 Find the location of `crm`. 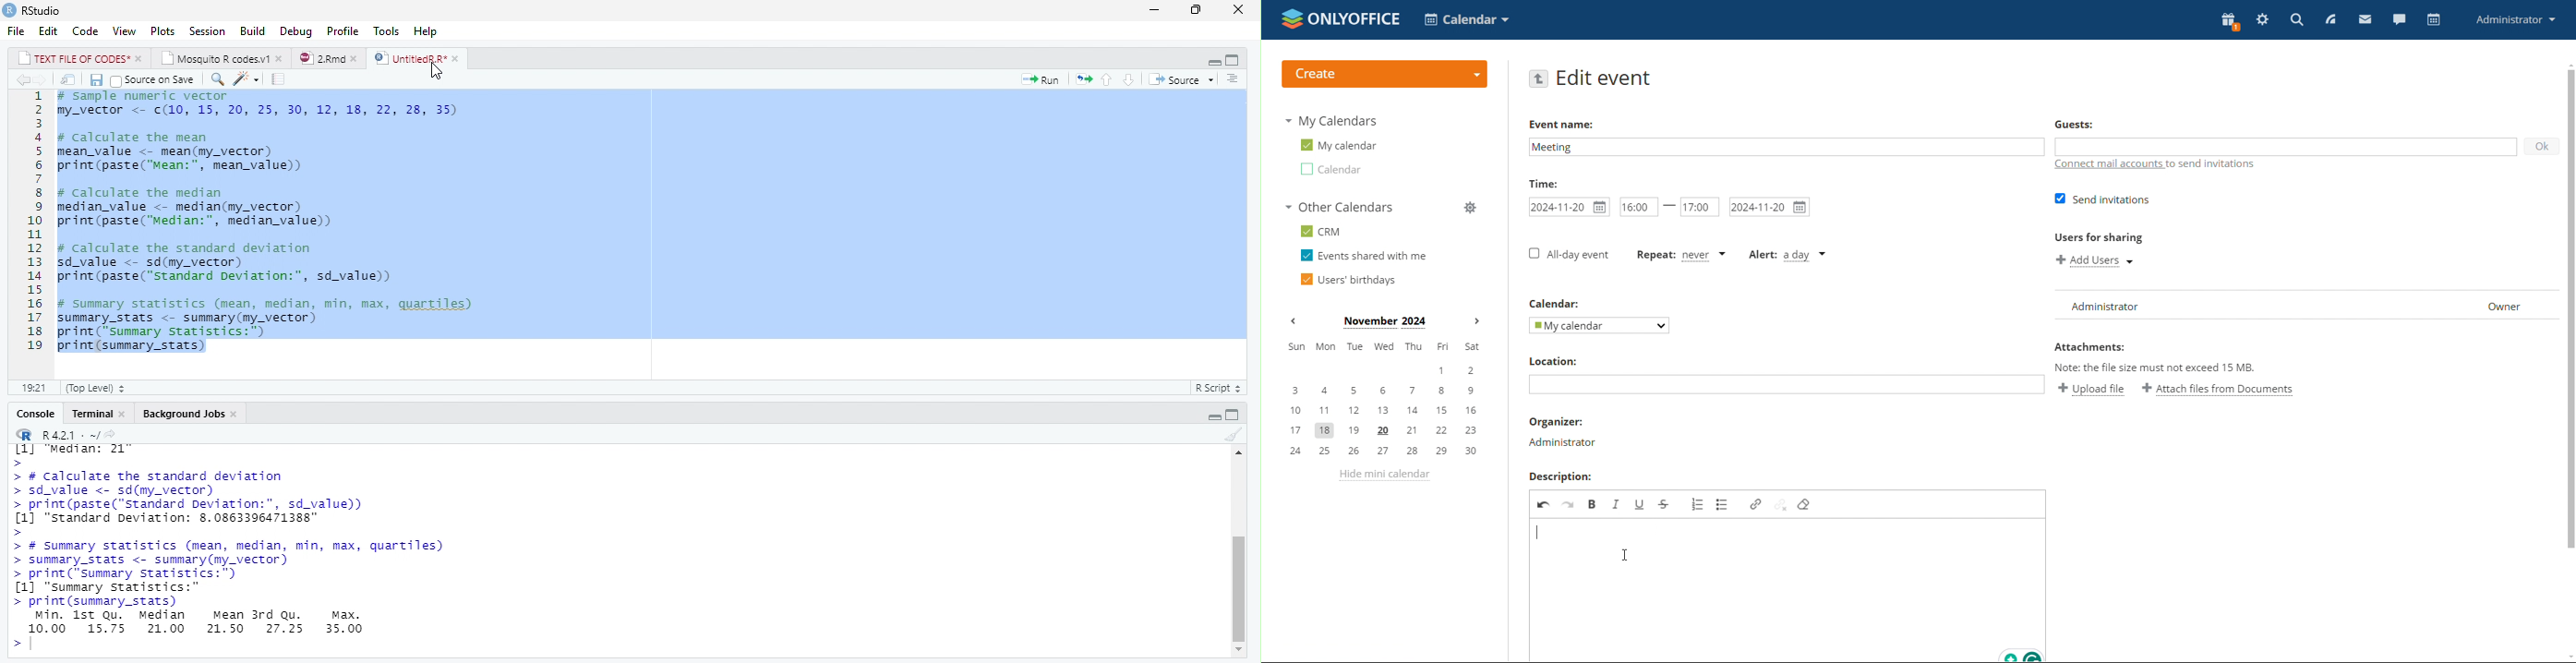

crm is located at coordinates (1319, 232).